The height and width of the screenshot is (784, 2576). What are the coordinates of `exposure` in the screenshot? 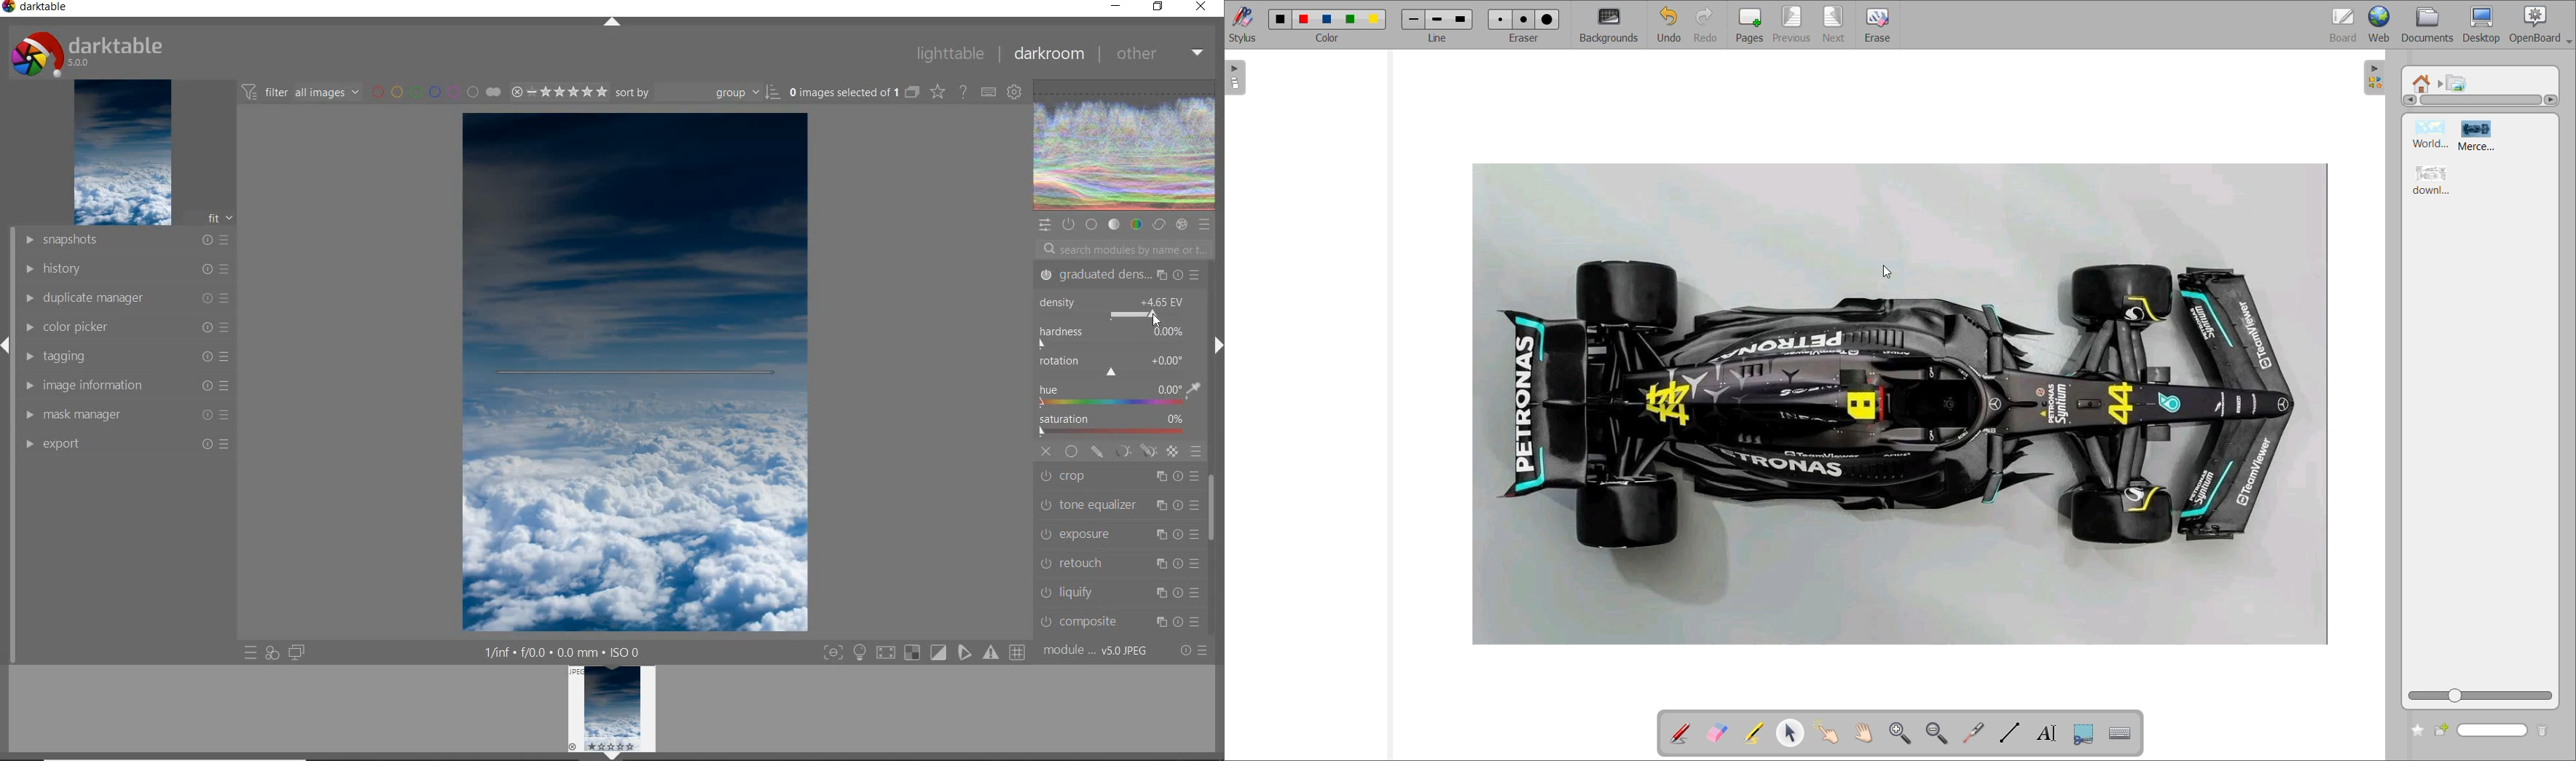 It's located at (1118, 534).